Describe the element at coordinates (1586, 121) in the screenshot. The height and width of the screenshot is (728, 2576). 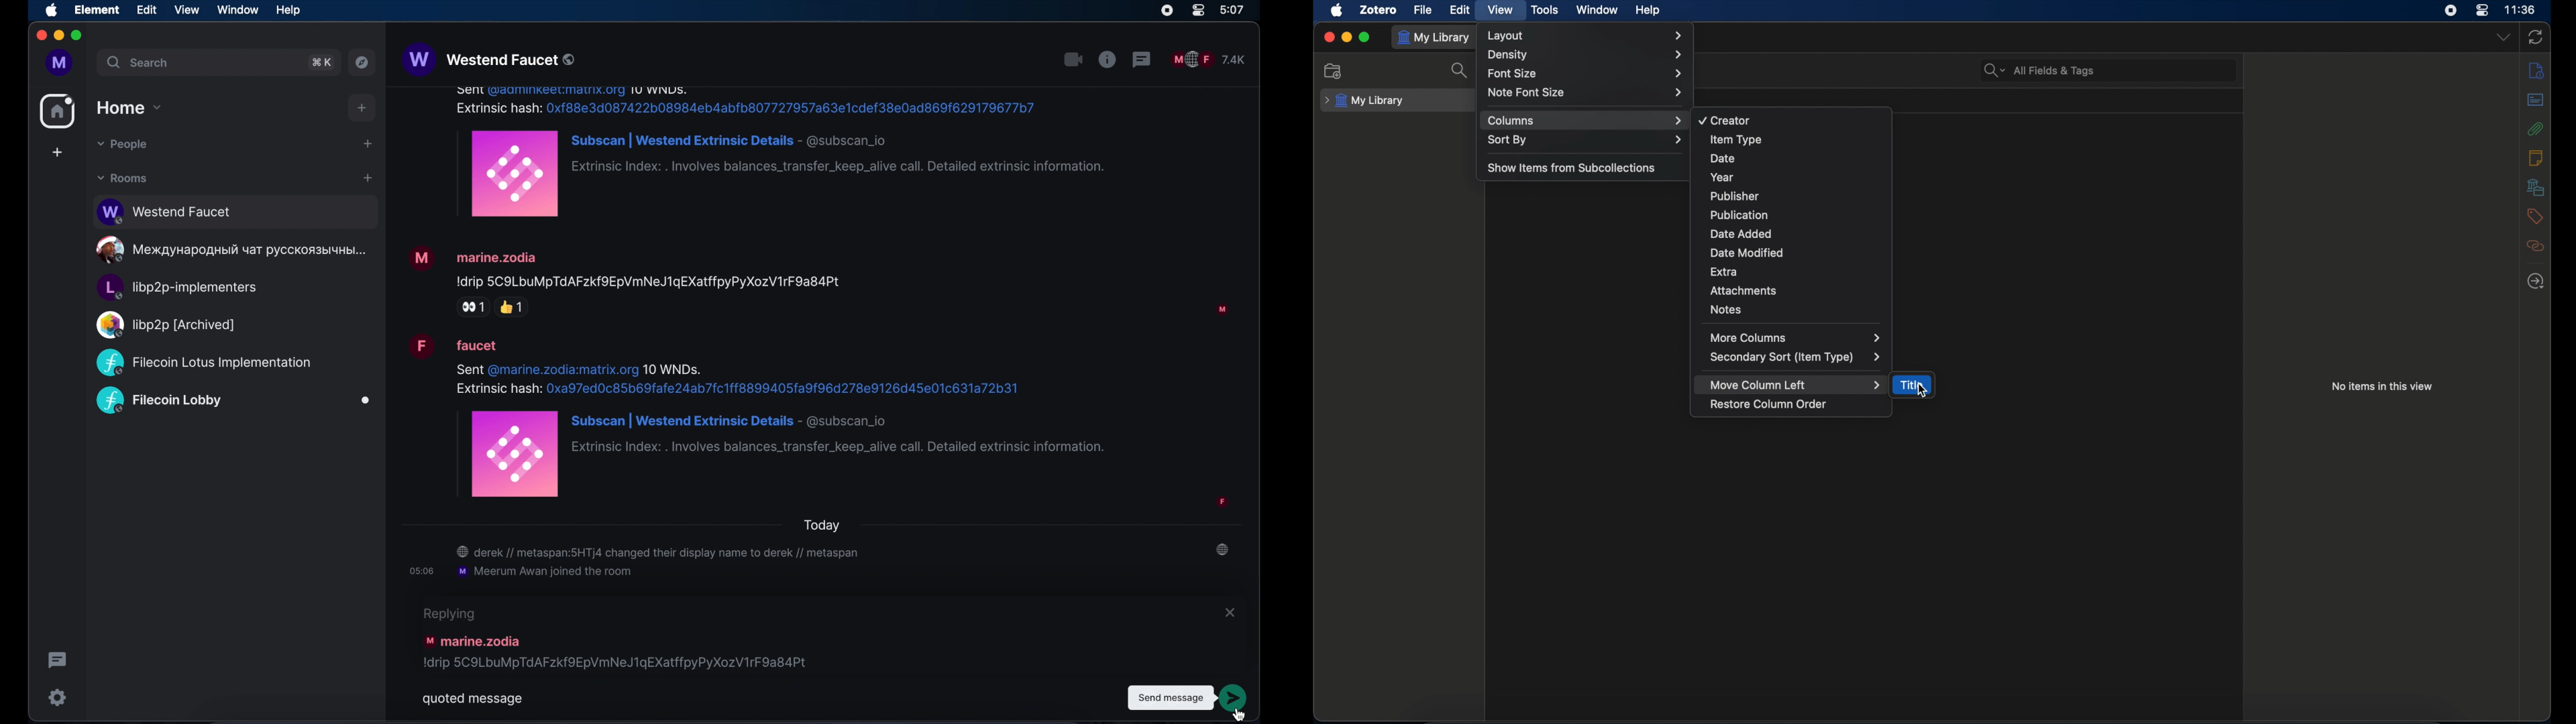
I see `columns` at that location.